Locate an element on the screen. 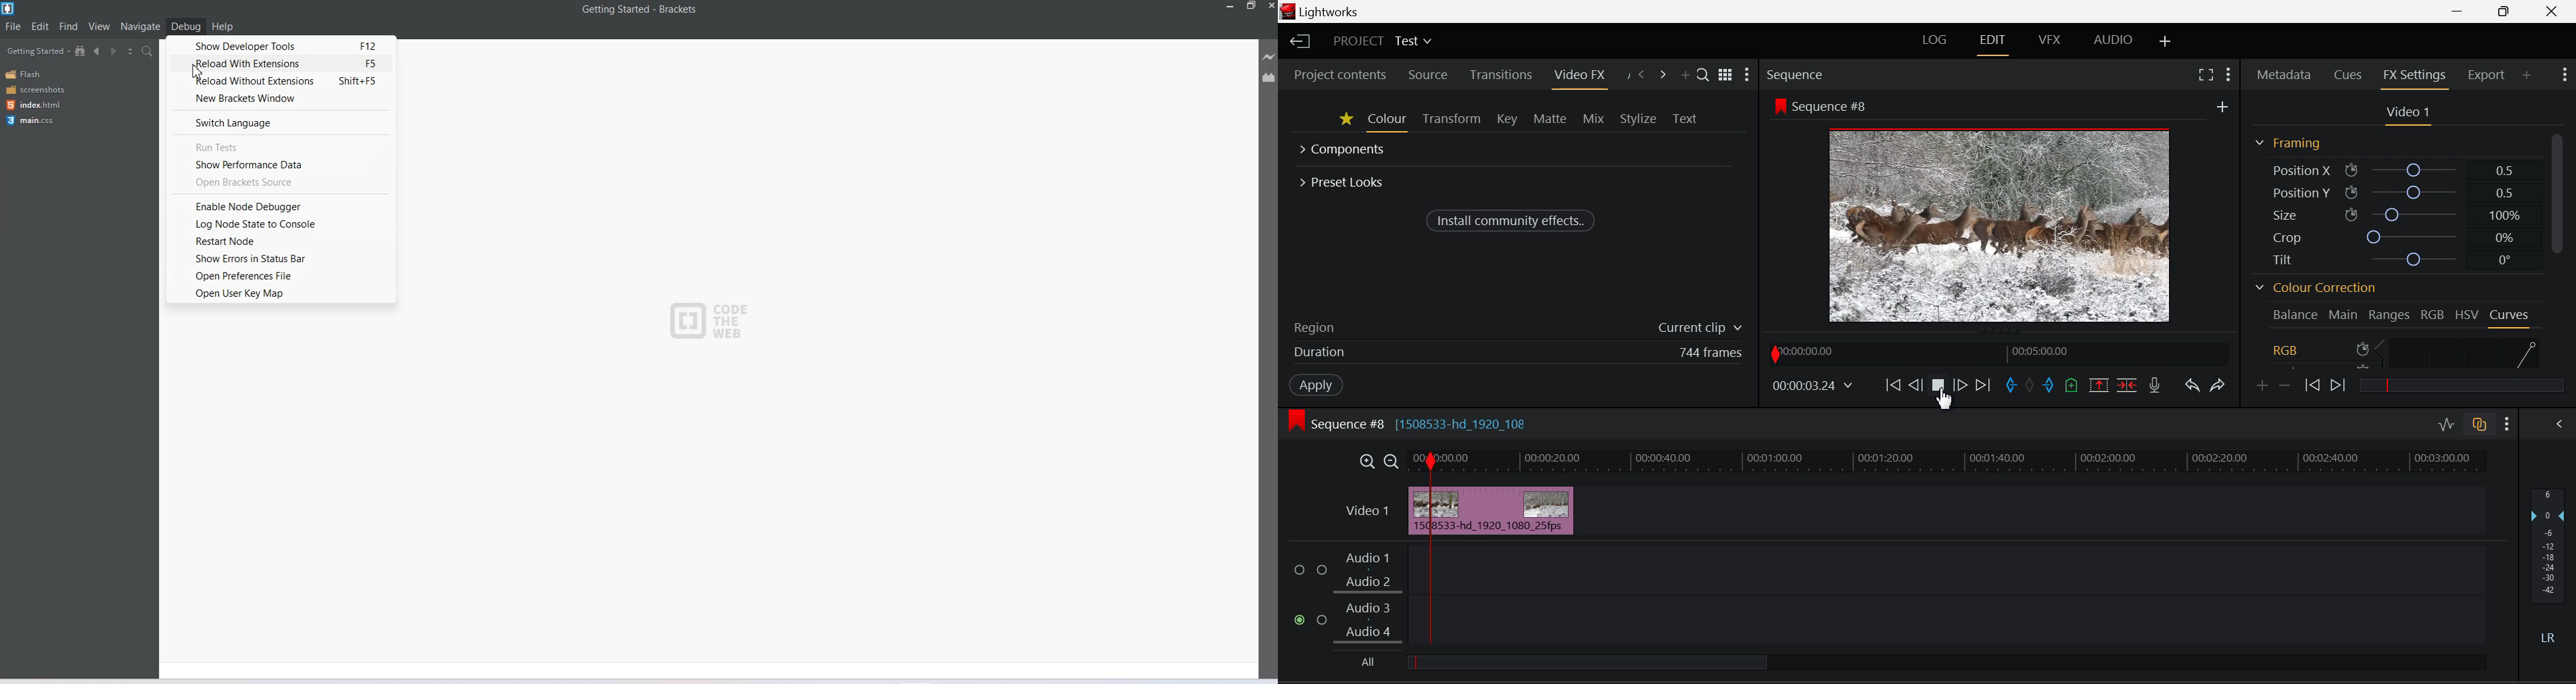  cursor is located at coordinates (1947, 399).